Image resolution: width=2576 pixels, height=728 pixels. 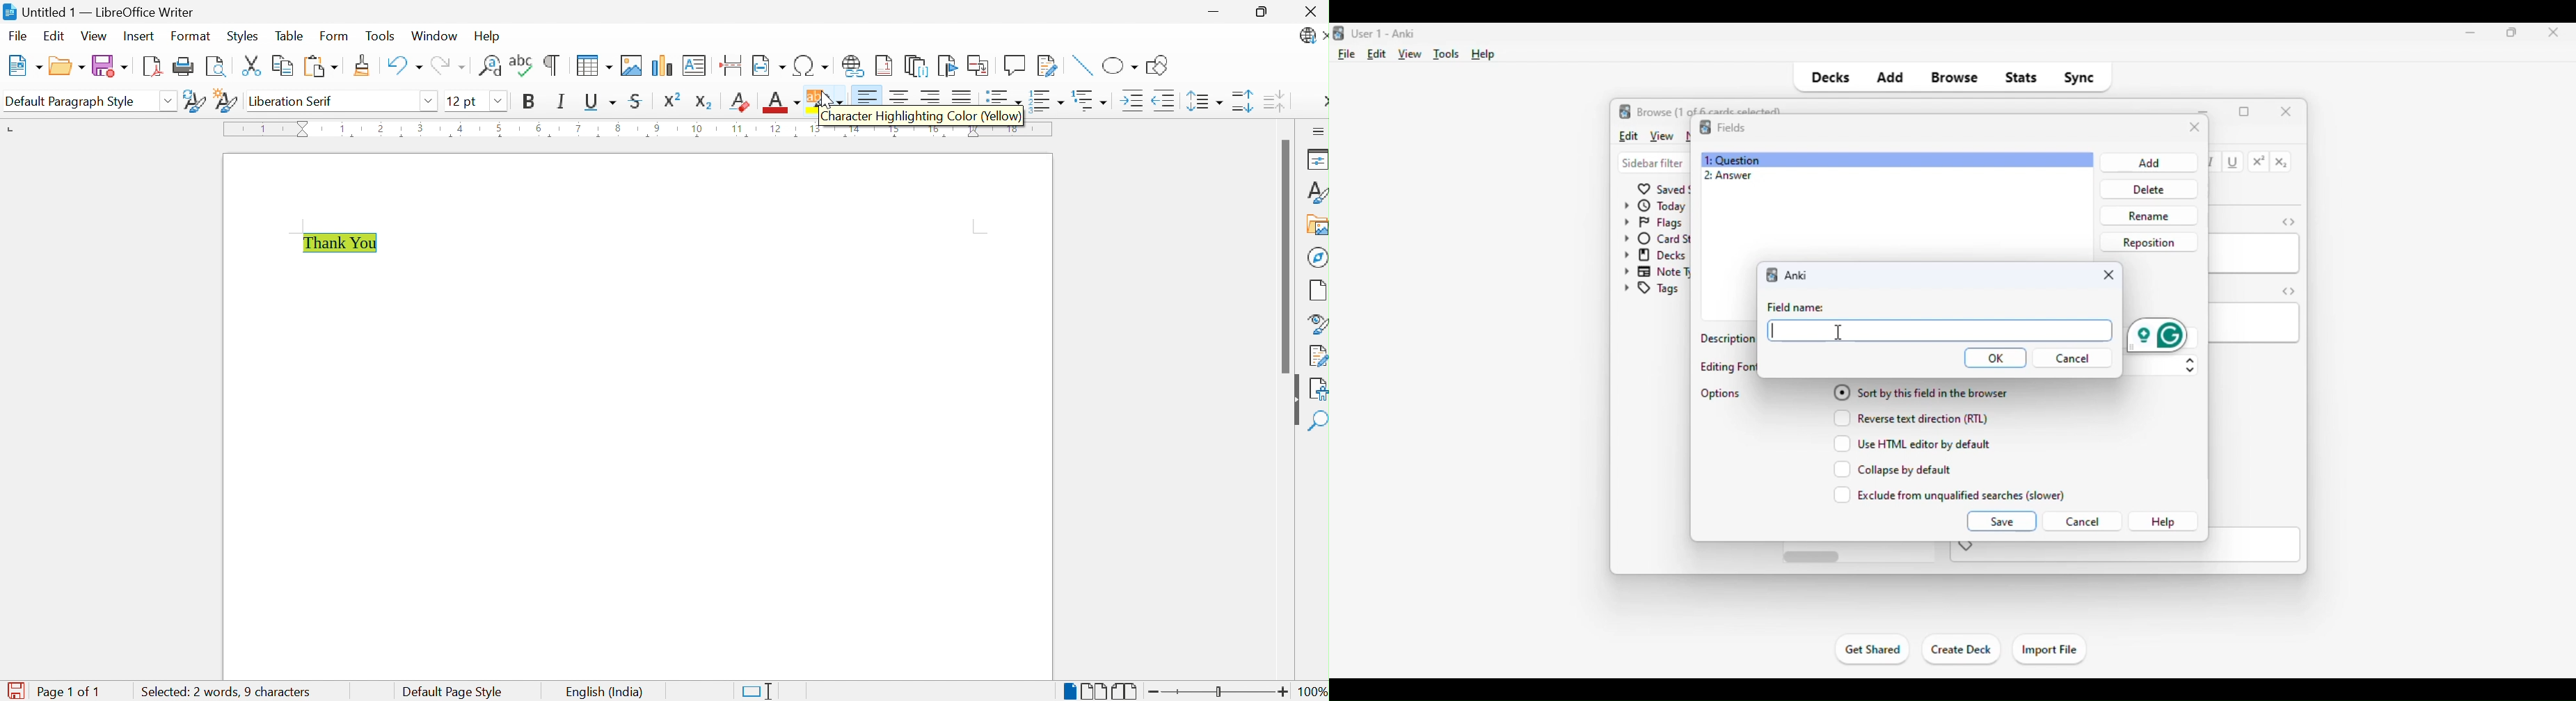 What do you see at coordinates (2077, 358) in the screenshot?
I see `cancel` at bounding box center [2077, 358].